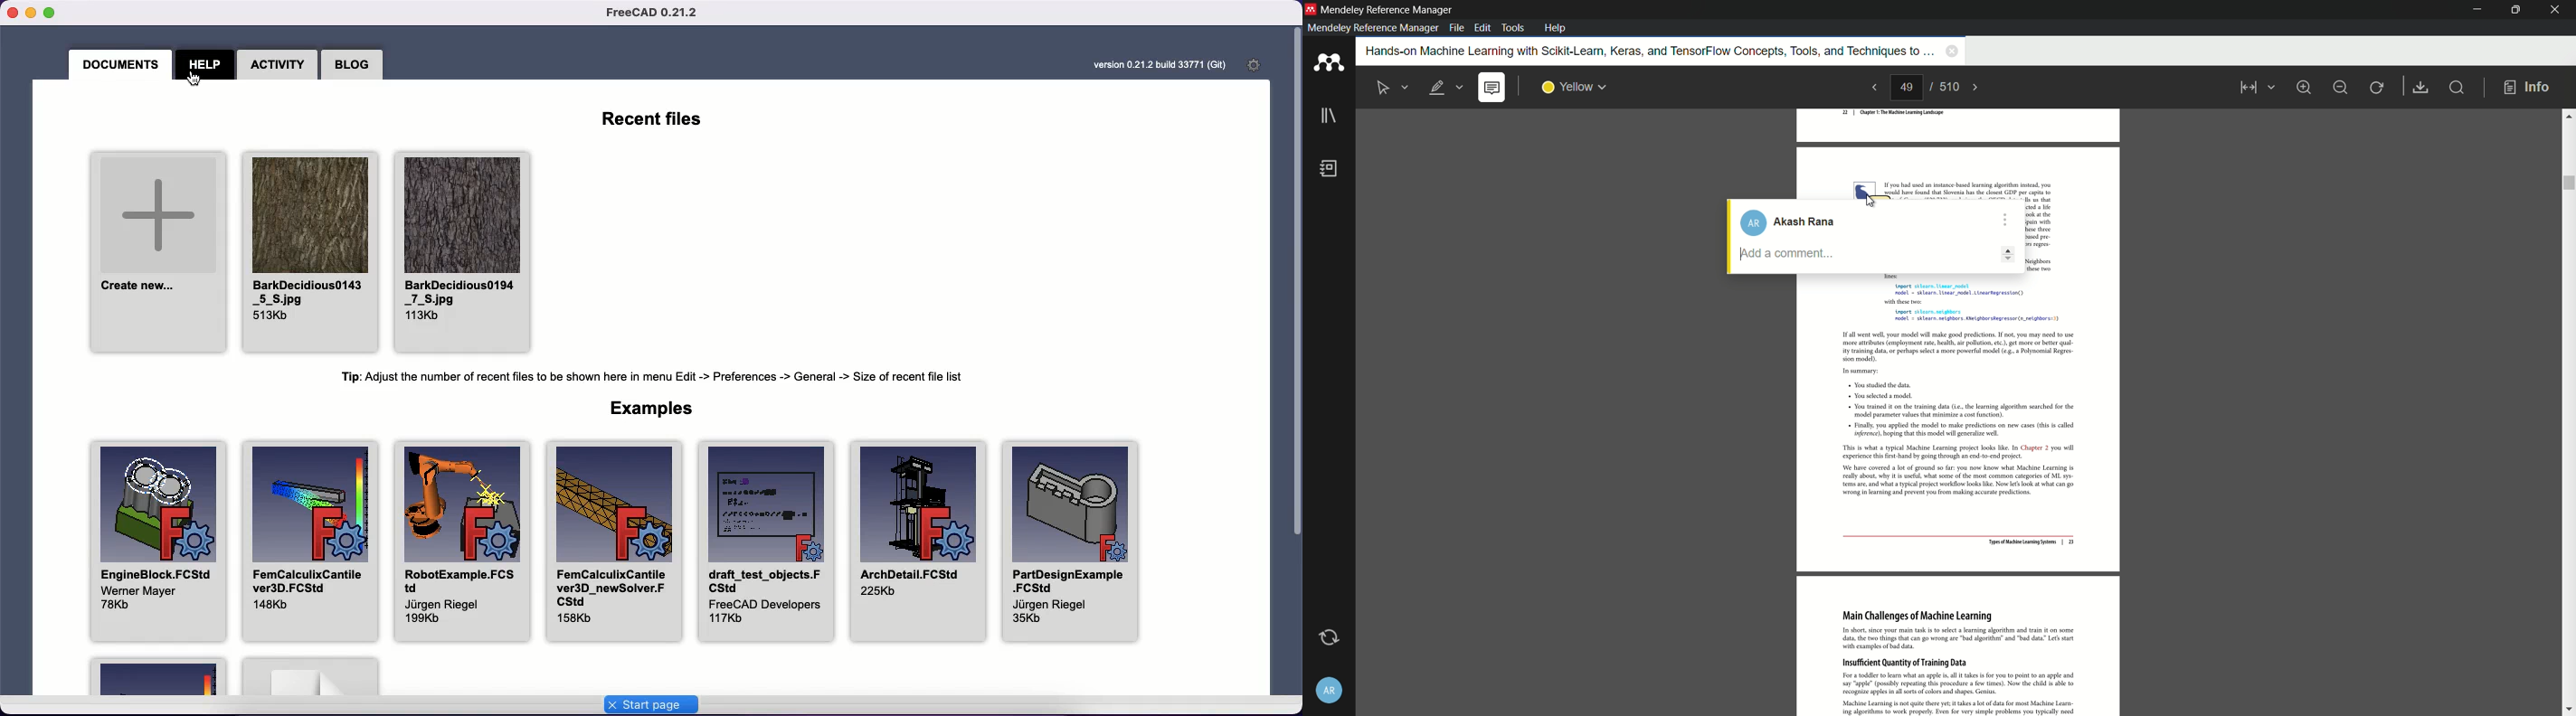 This screenshot has height=728, width=2576. I want to click on ArchDetail.FCStd, so click(920, 542).